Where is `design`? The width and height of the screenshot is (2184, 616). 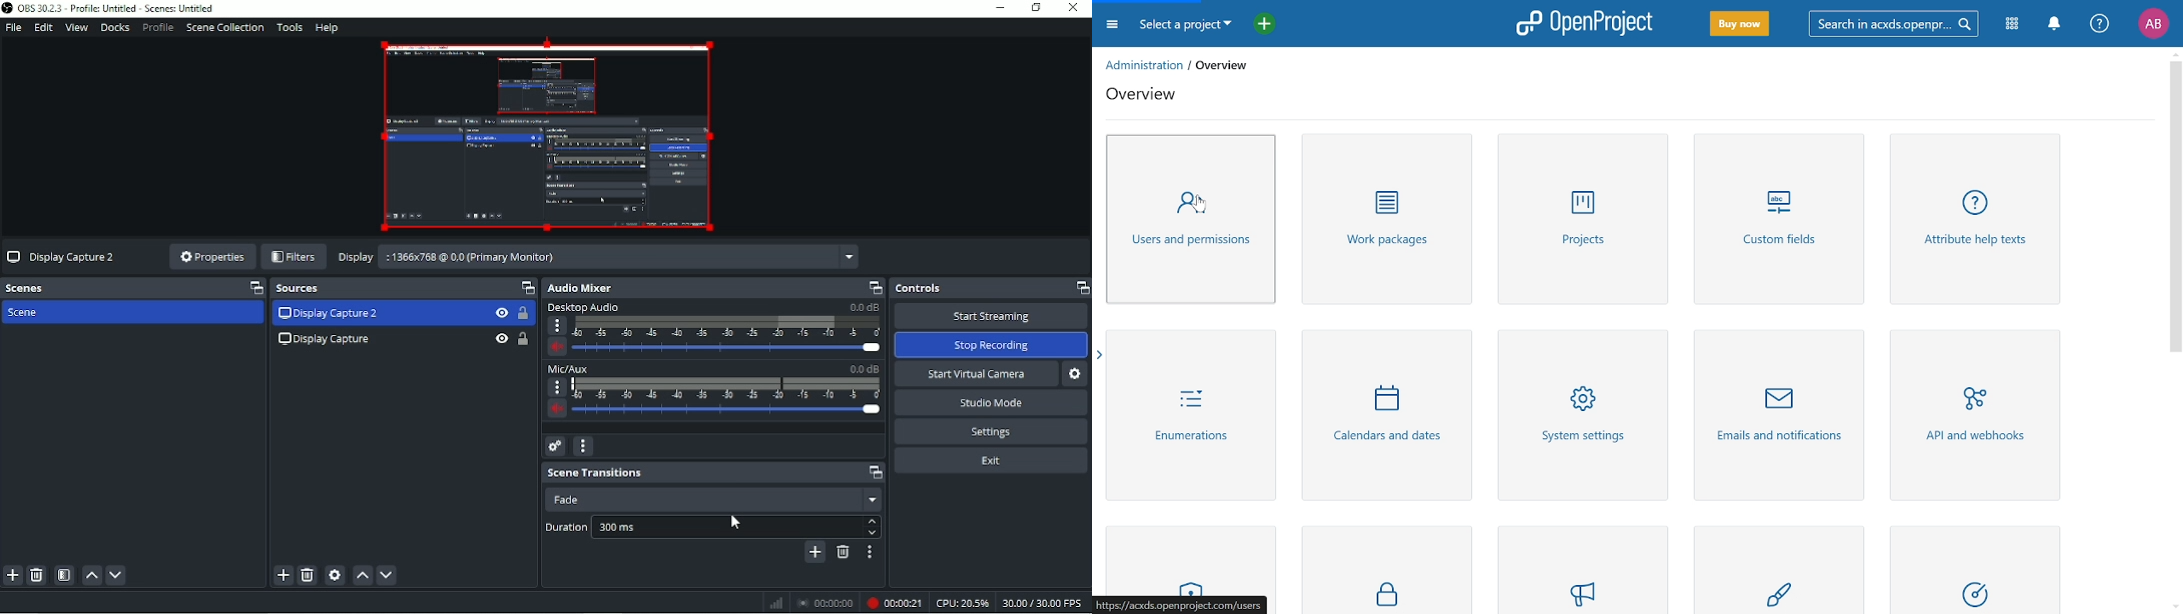 design is located at coordinates (1790, 571).